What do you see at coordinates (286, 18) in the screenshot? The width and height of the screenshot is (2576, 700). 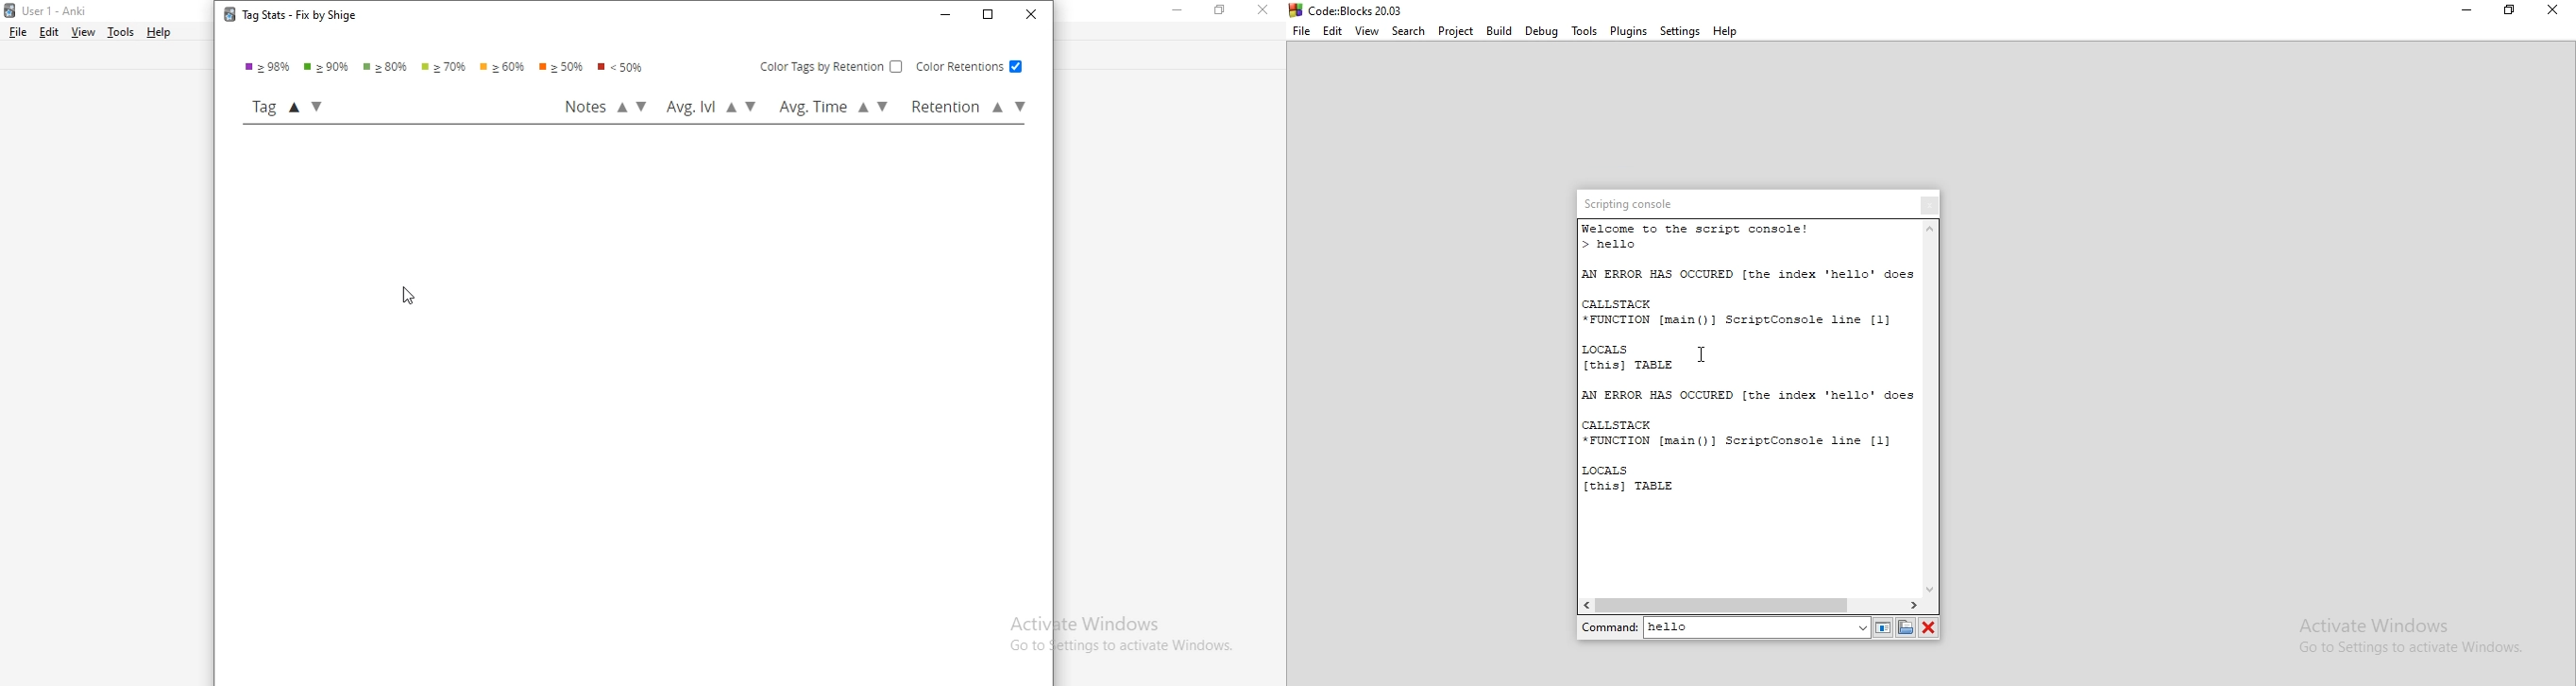 I see `tag stats - Fix by Shinge` at bounding box center [286, 18].